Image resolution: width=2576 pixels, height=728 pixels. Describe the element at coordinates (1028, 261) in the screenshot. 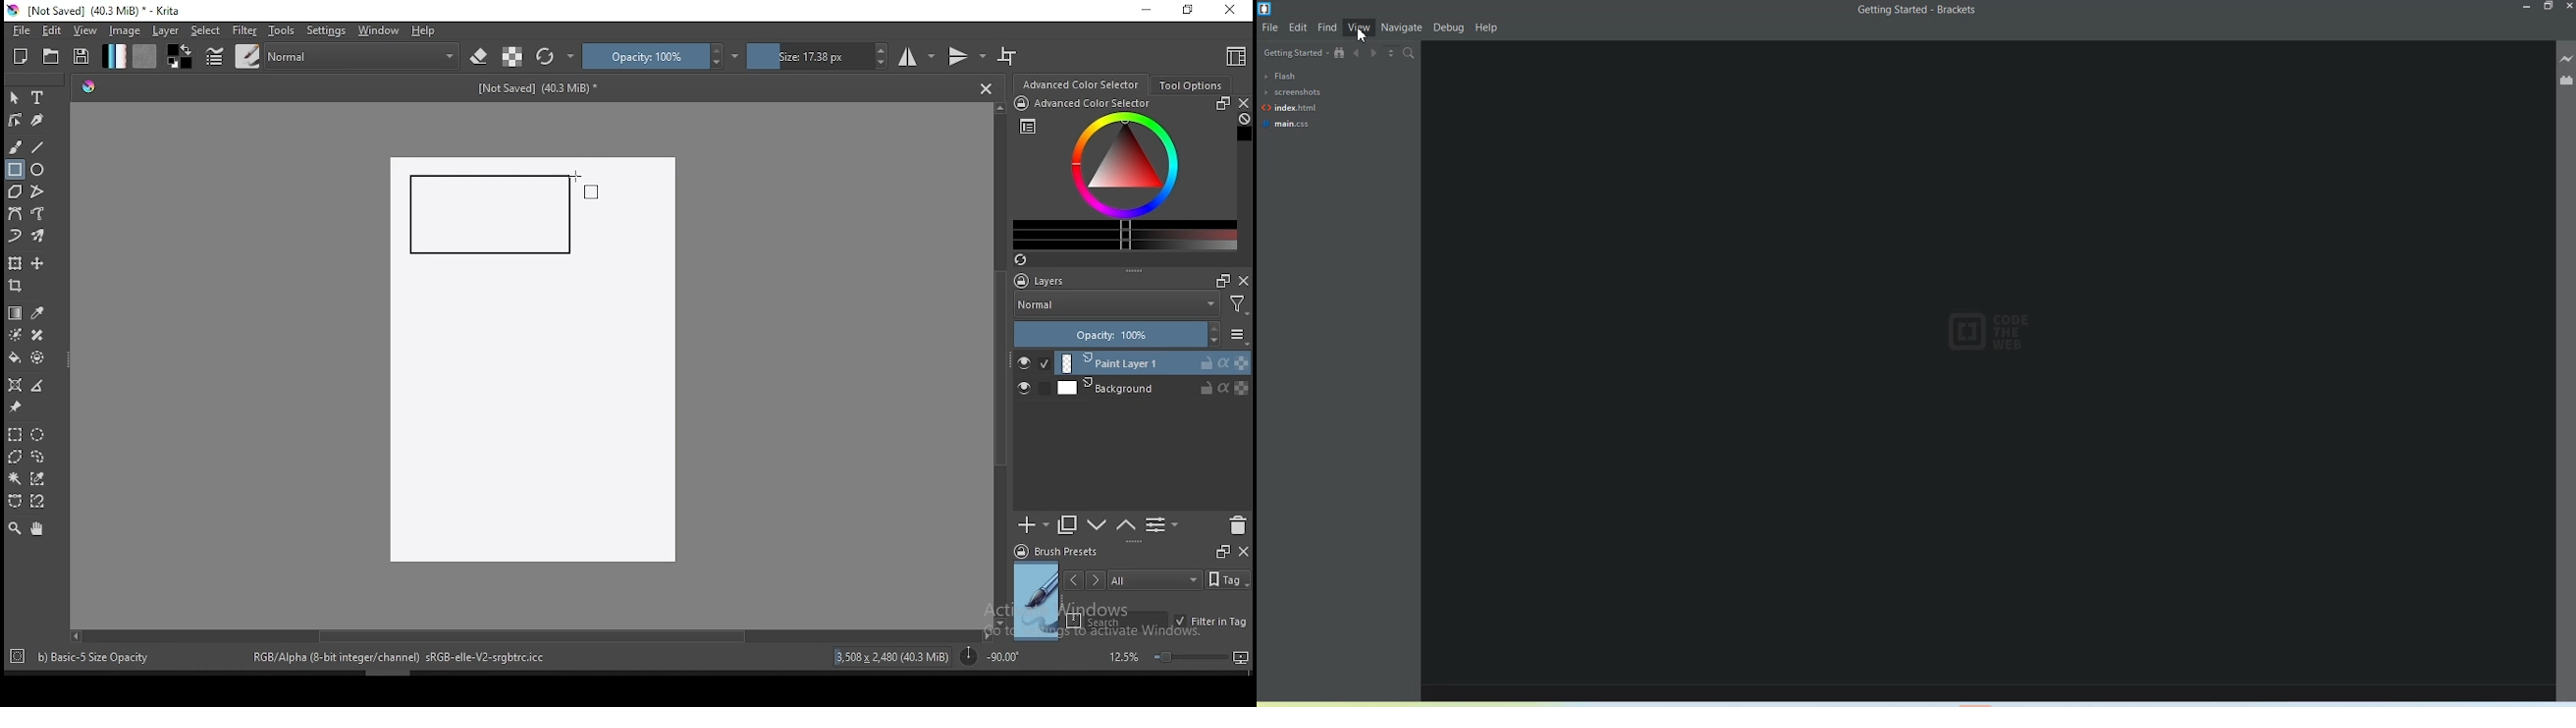

I see `Refresh` at that location.